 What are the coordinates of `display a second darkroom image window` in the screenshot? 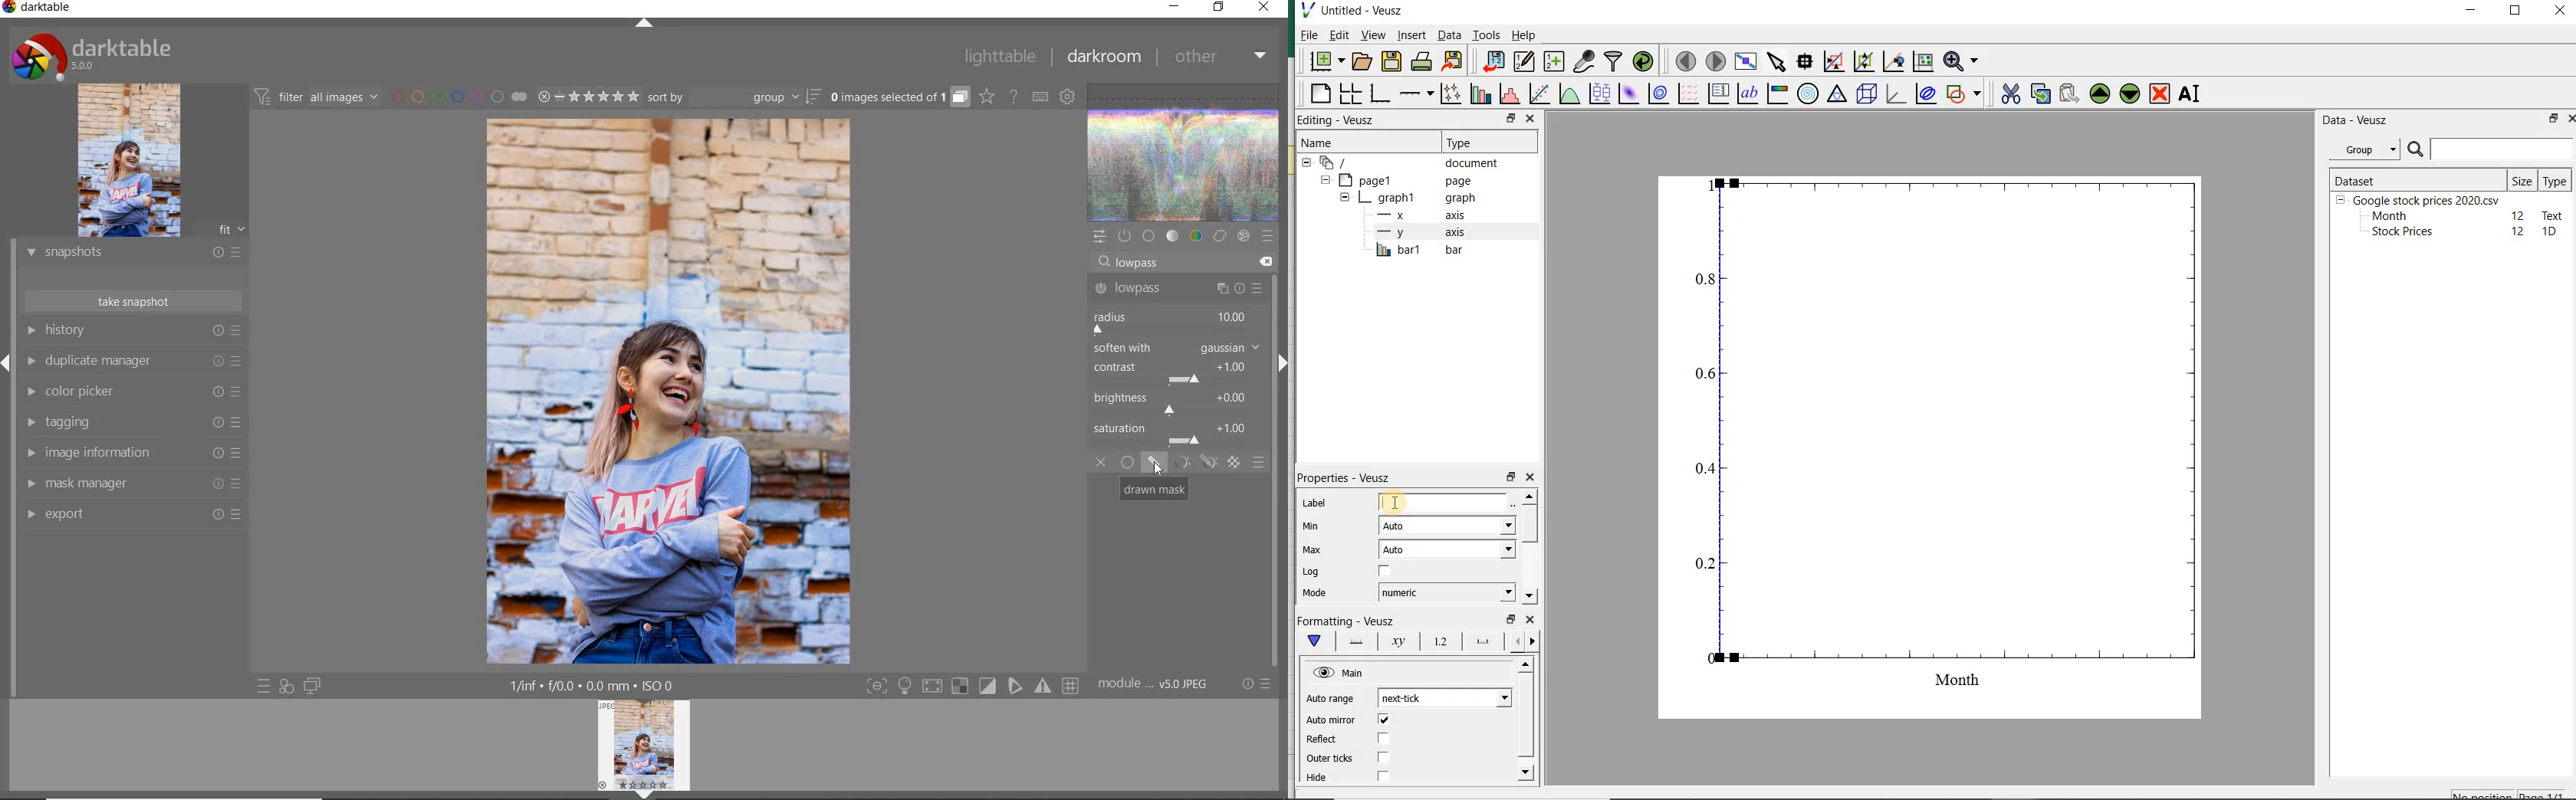 It's located at (313, 685).